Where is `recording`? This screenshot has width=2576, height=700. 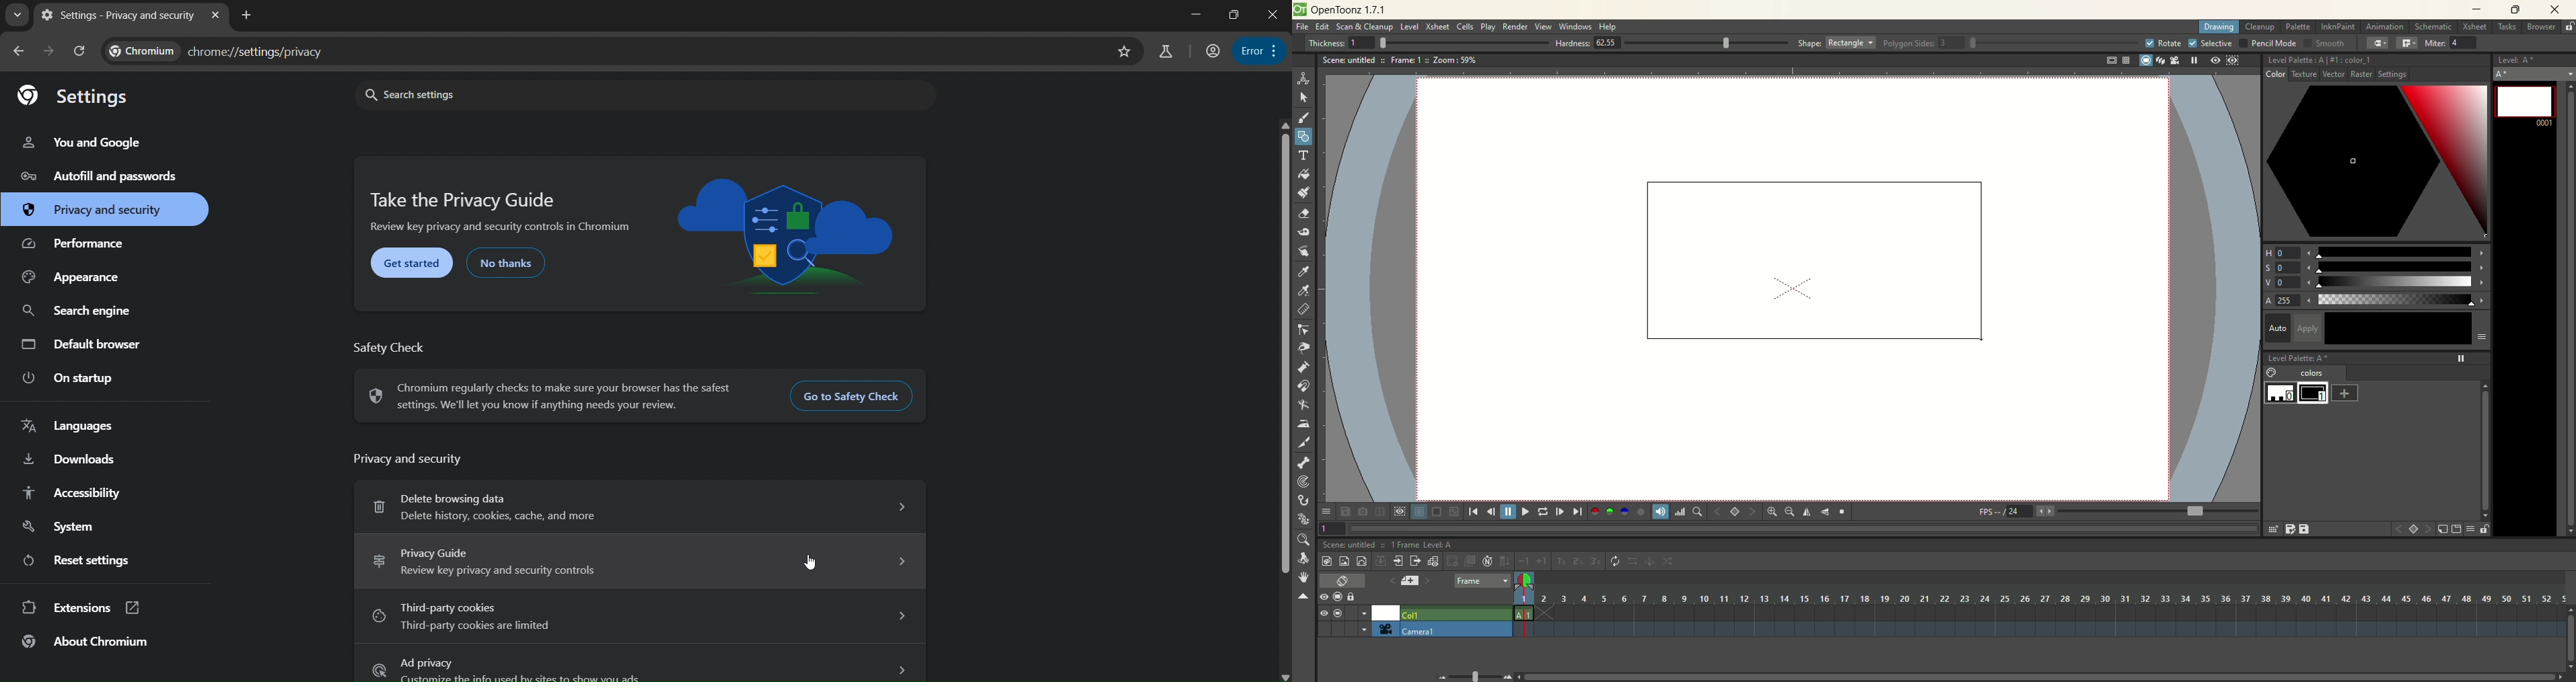
recording is located at coordinates (1364, 613).